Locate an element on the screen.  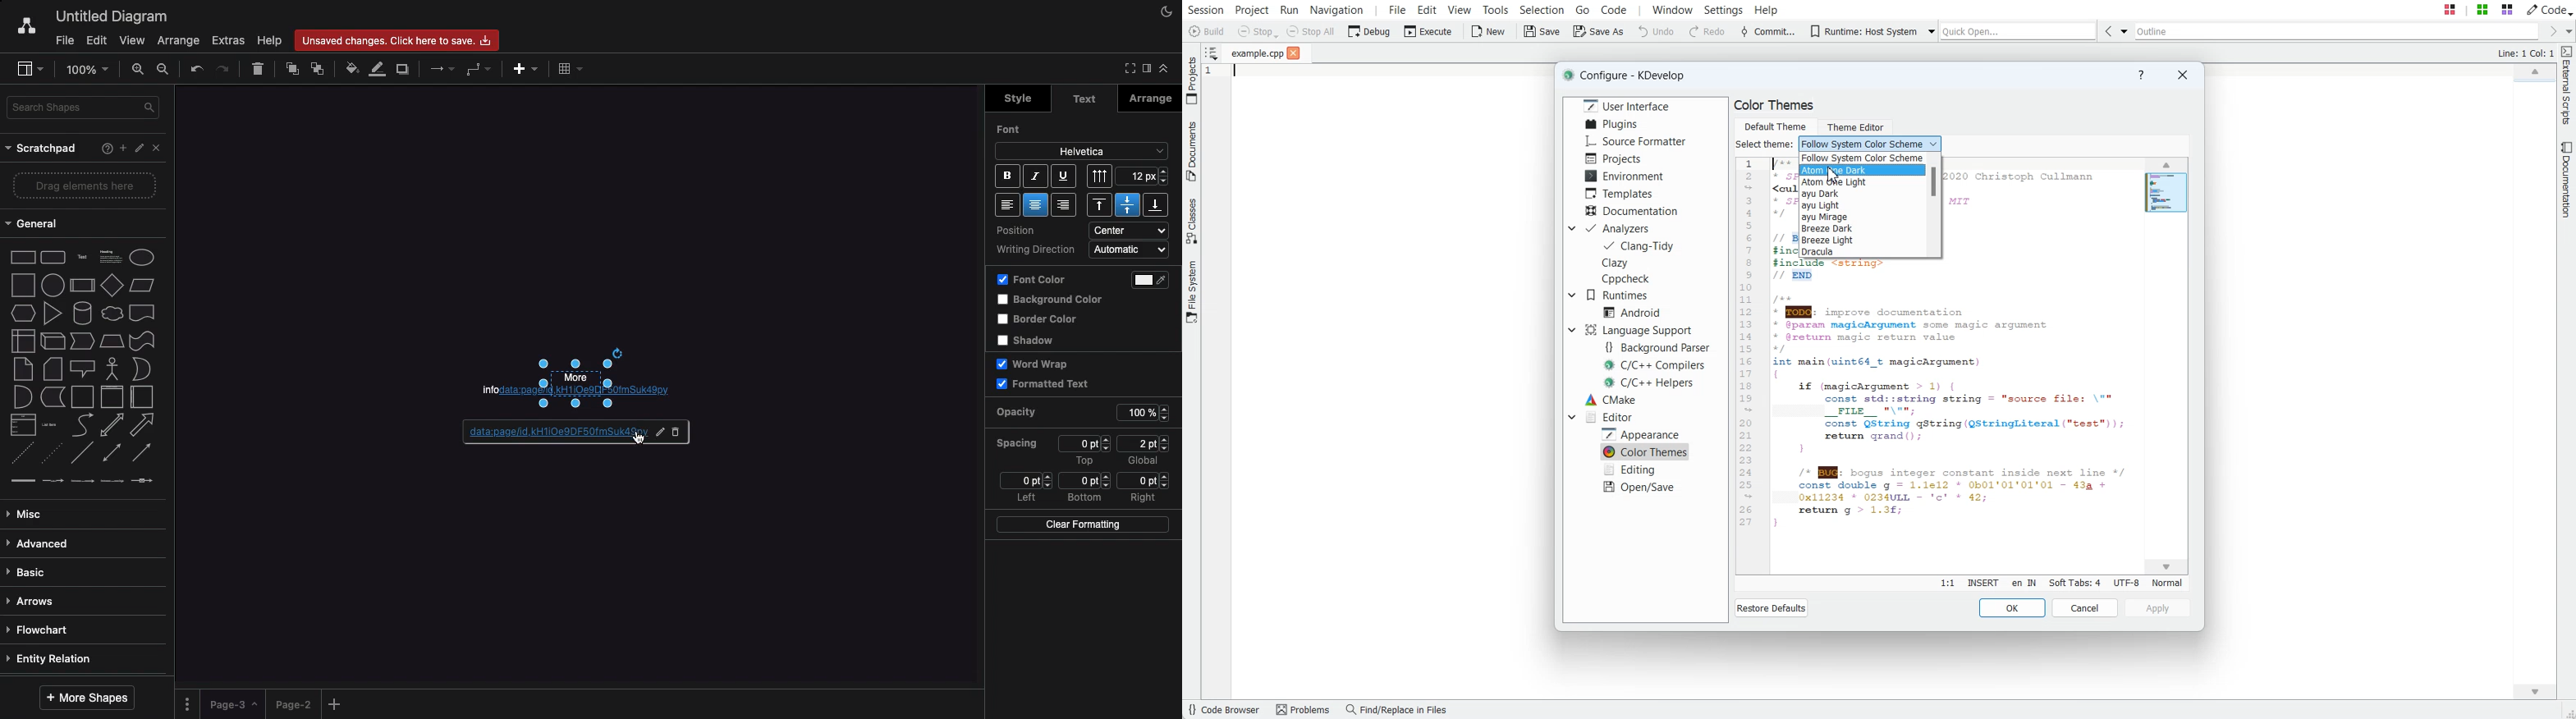
parallelogram is located at coordinates (142, 285).